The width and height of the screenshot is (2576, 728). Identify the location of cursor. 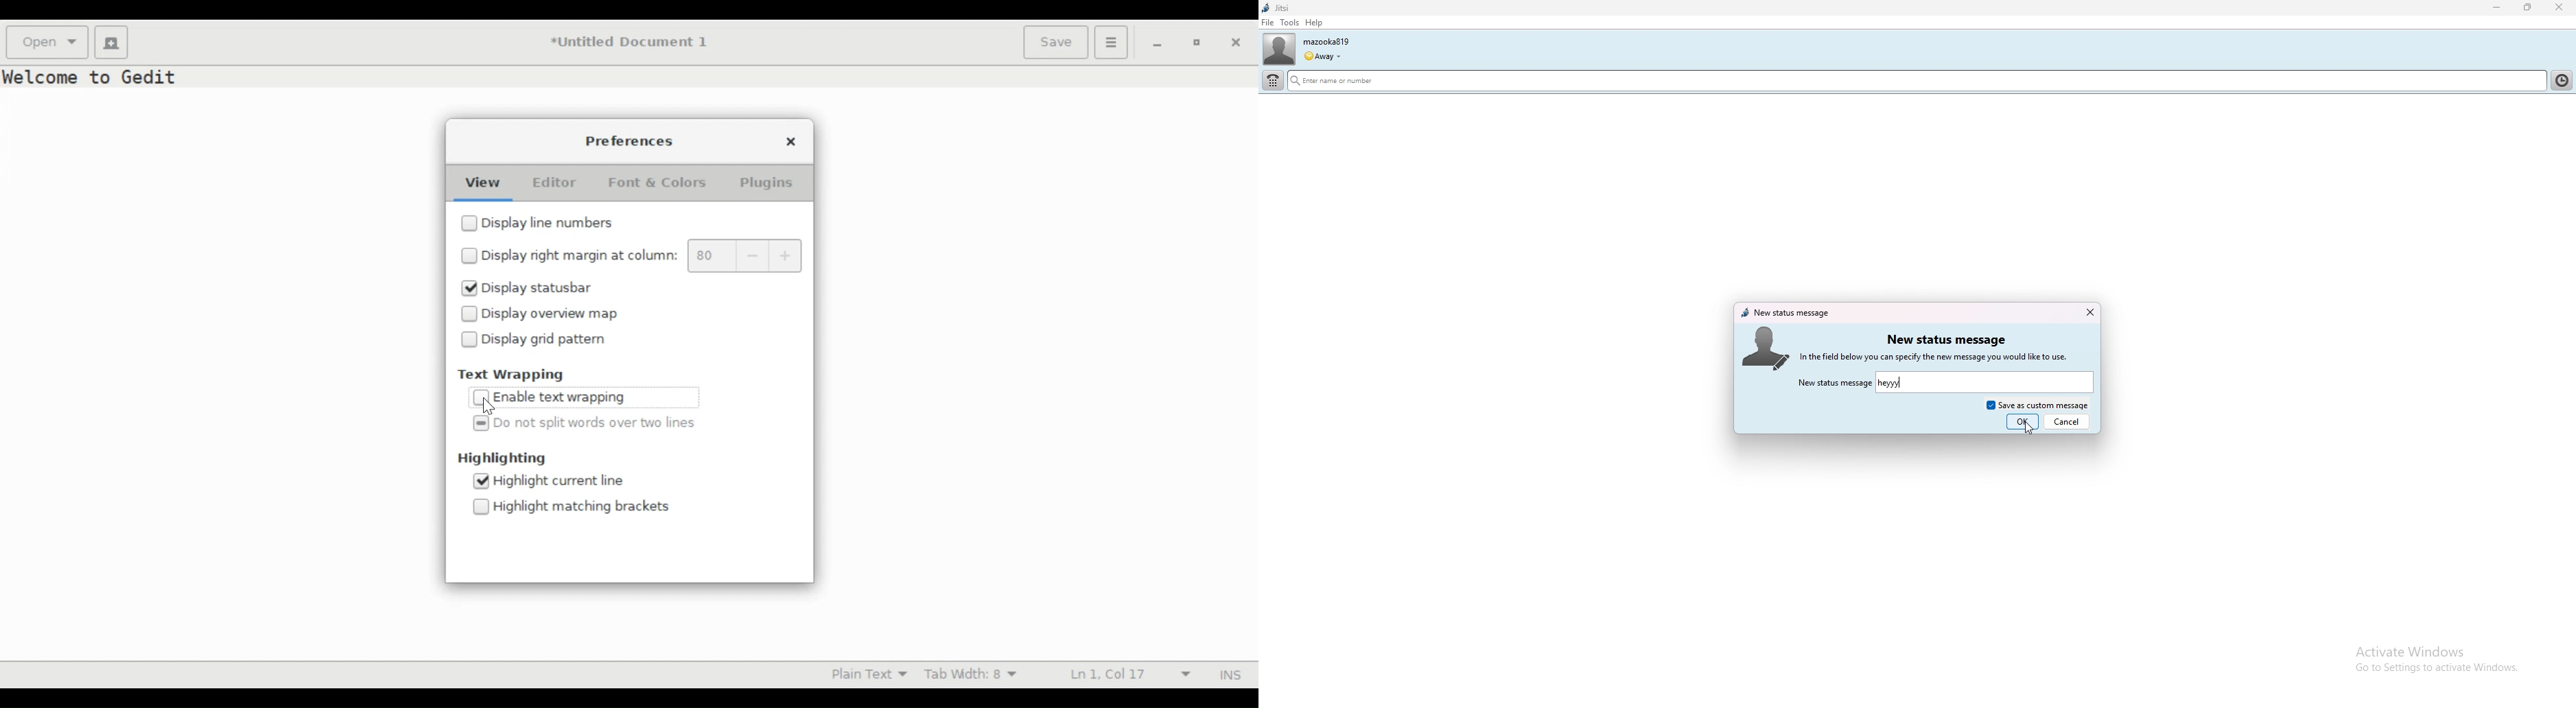
(490, 408).